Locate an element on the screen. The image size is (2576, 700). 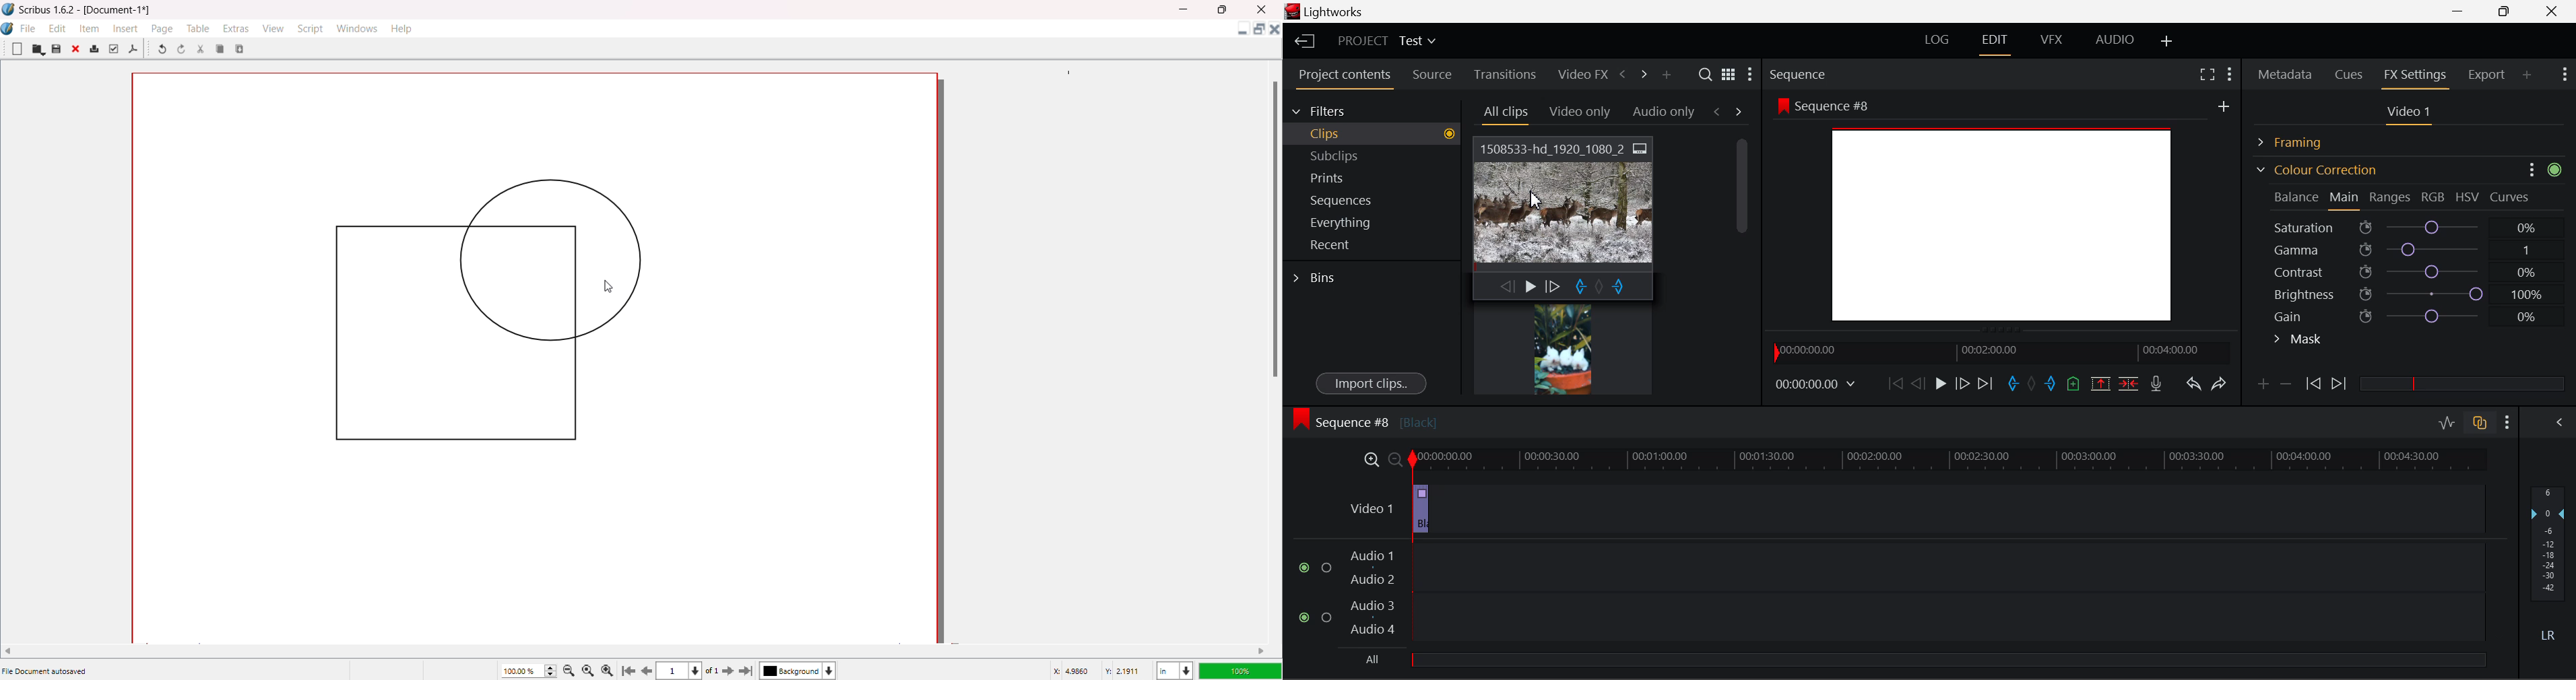
Move Left is located at coordinates (13, 649).